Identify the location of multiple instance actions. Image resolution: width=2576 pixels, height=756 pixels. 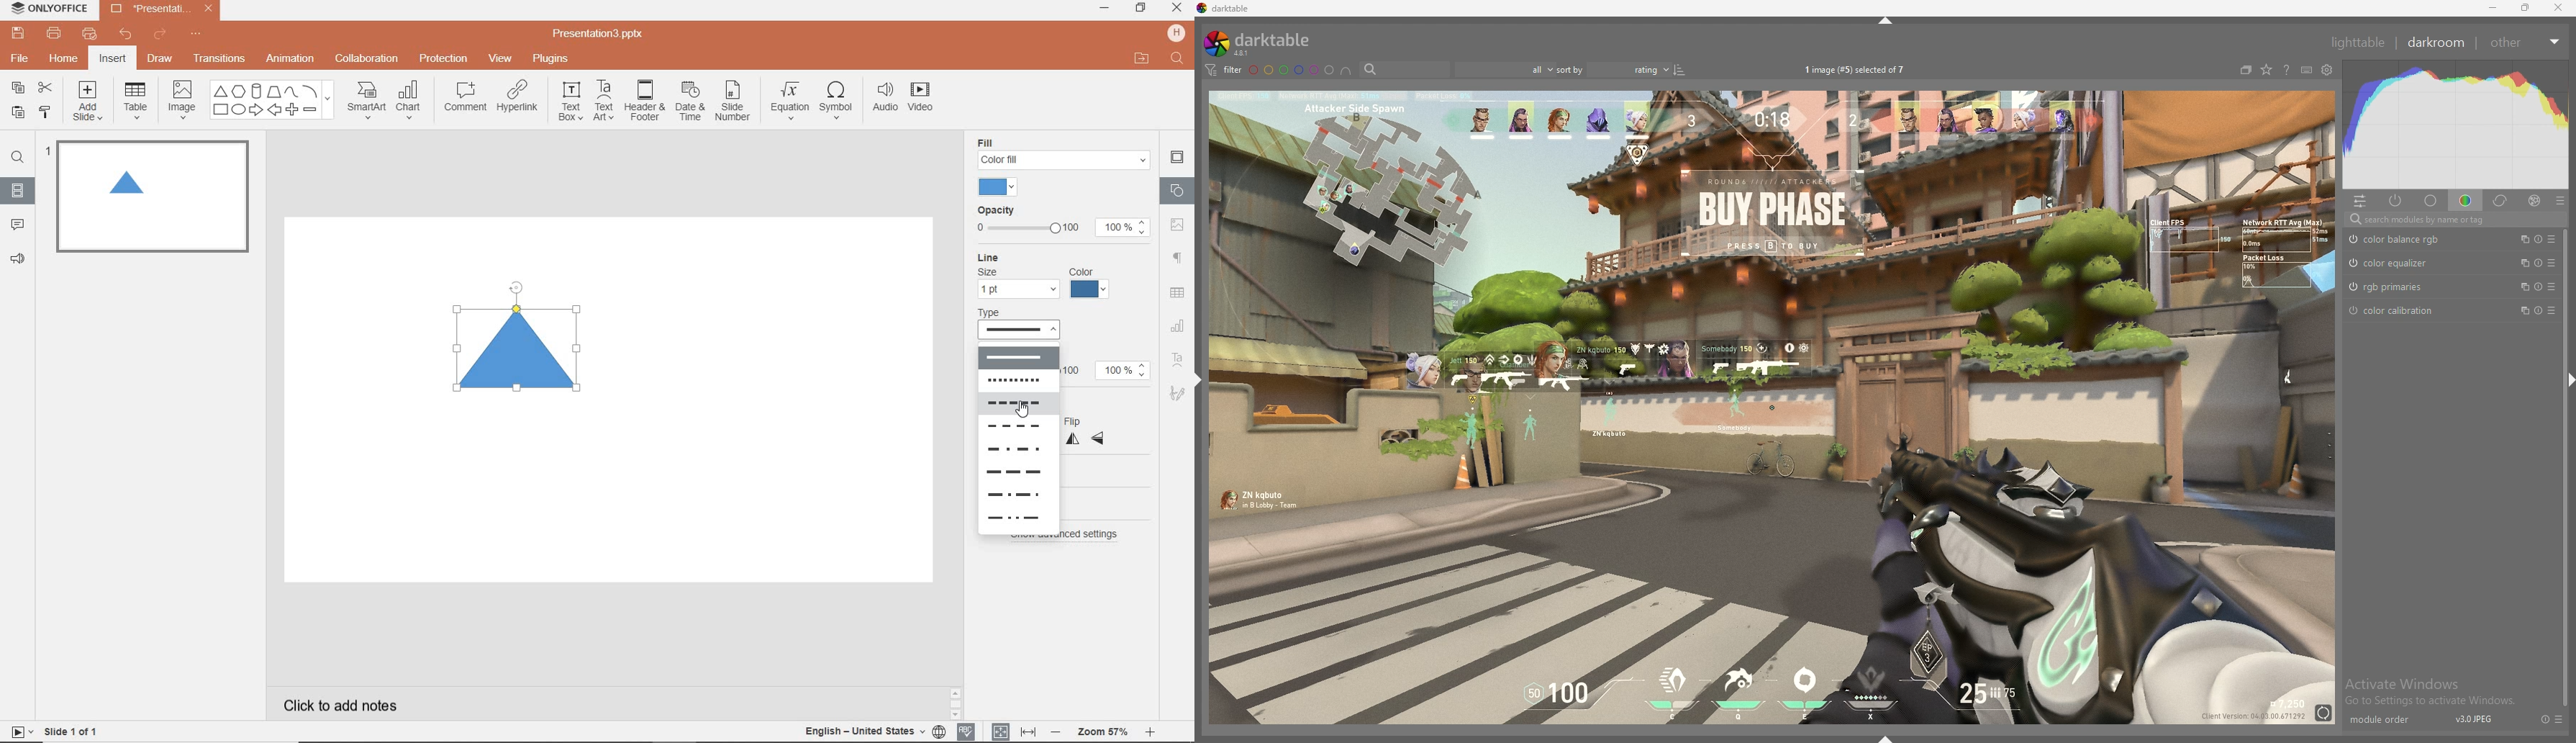
(2520, 287).